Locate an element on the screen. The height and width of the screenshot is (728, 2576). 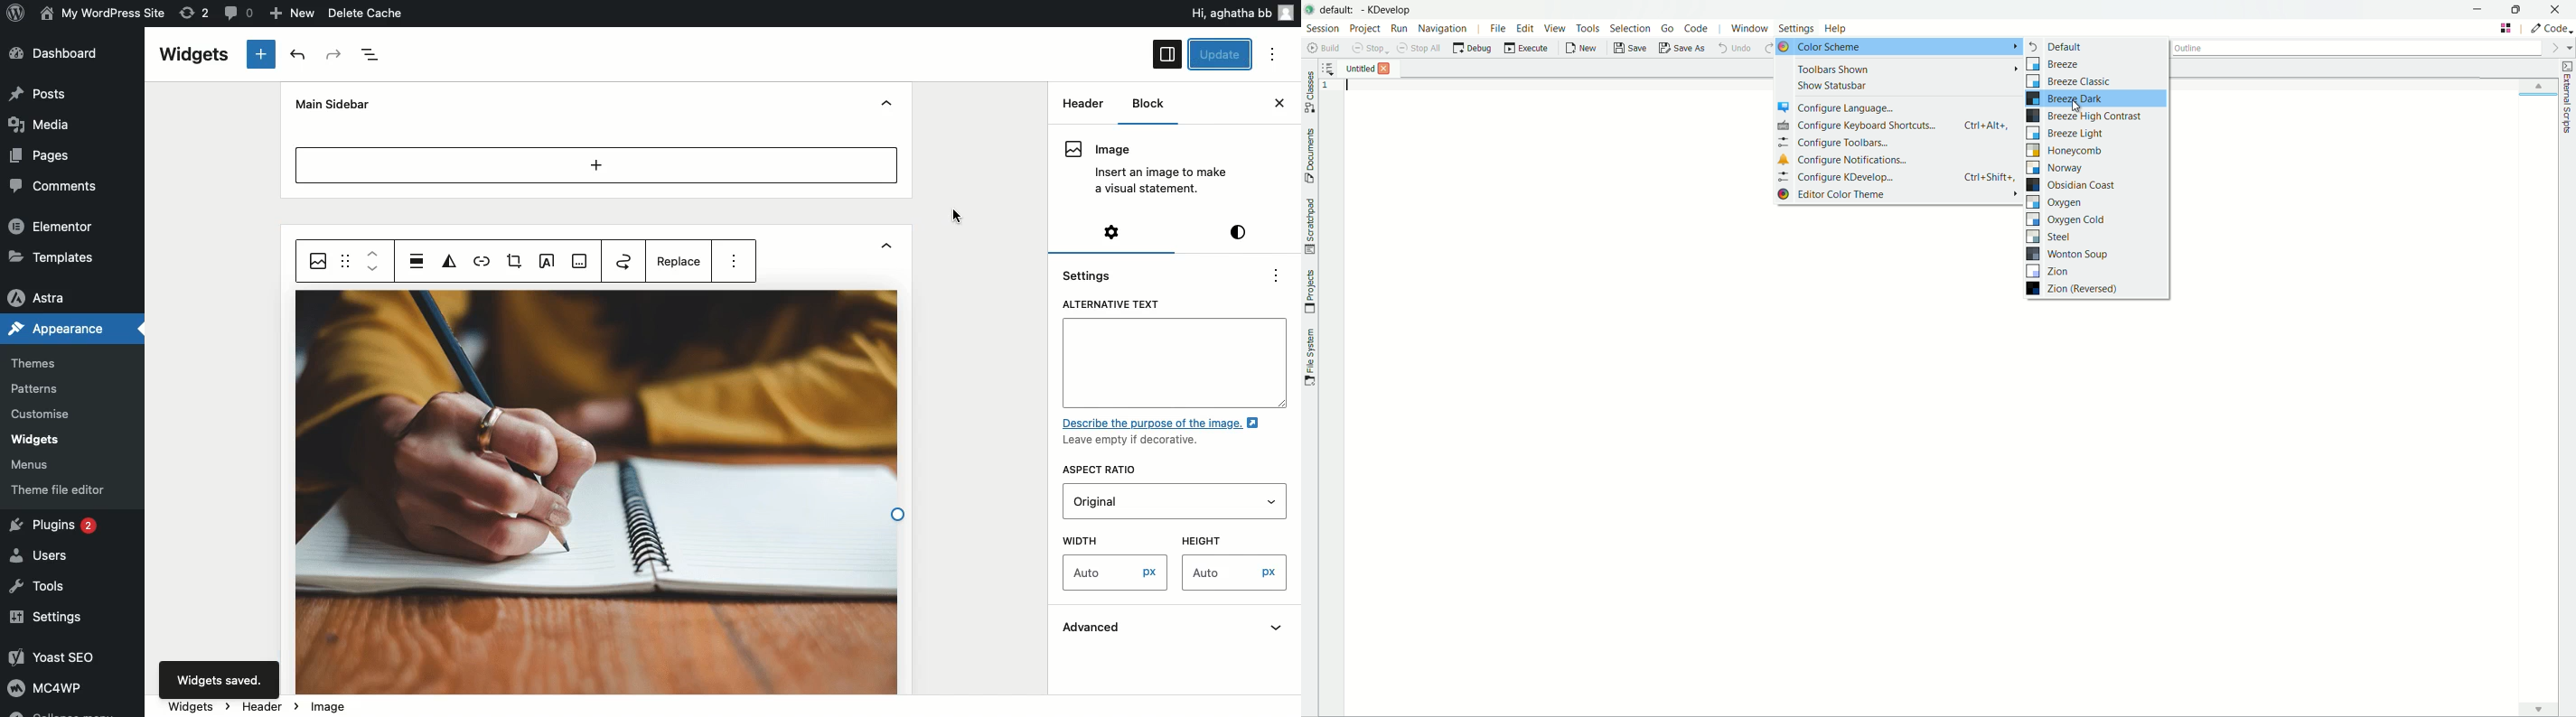
width is located at coordinates (1107, 539).